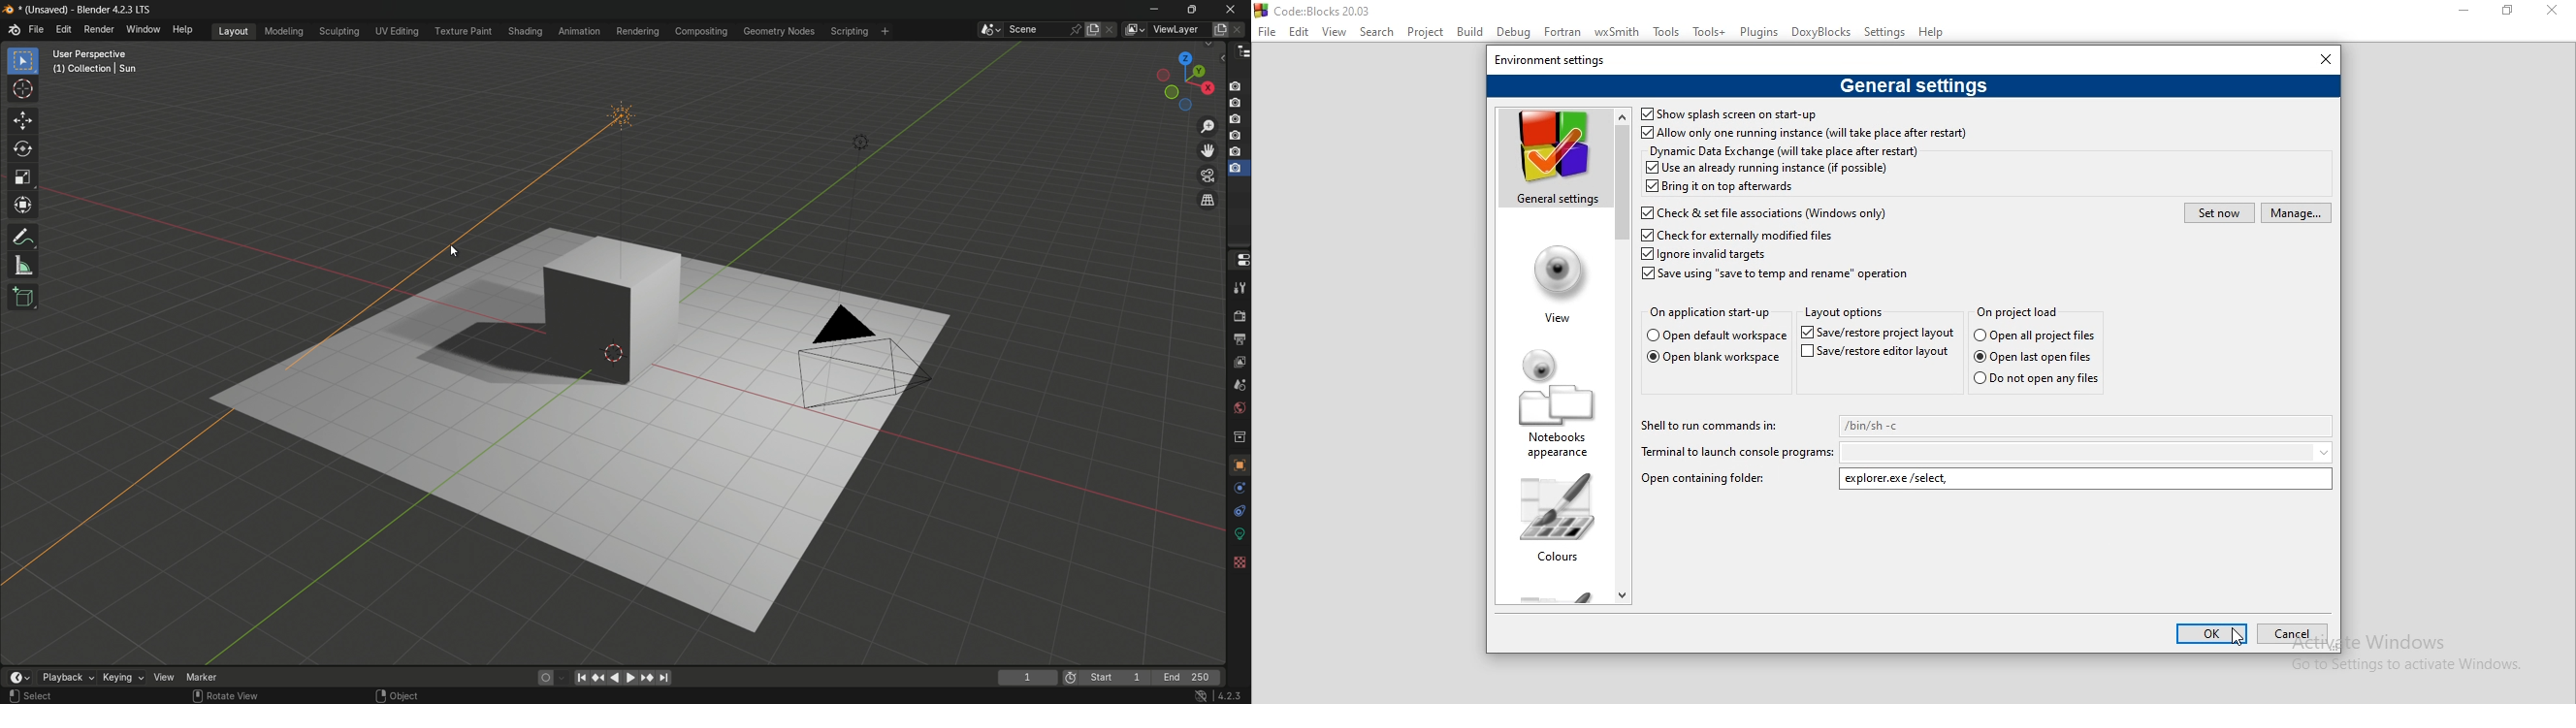 The height and width of the screenshot is (728, 2576). I want to click on playback, so click(65, 677).